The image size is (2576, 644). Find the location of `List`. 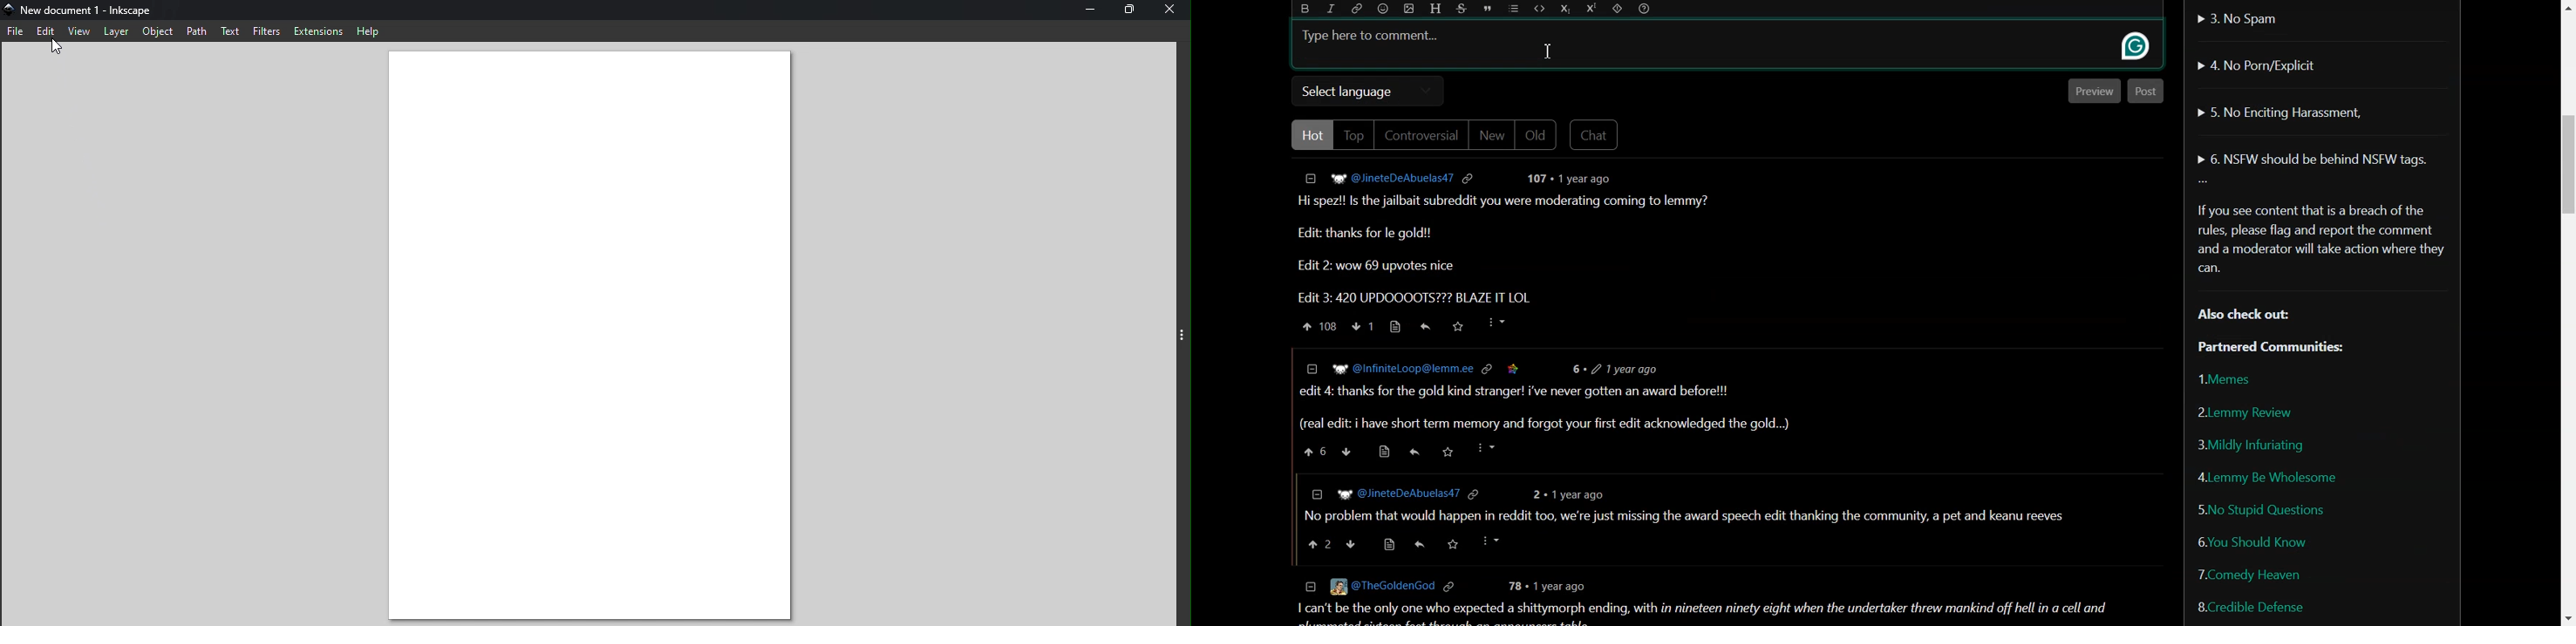

List is located at coordinates (1513, 9).